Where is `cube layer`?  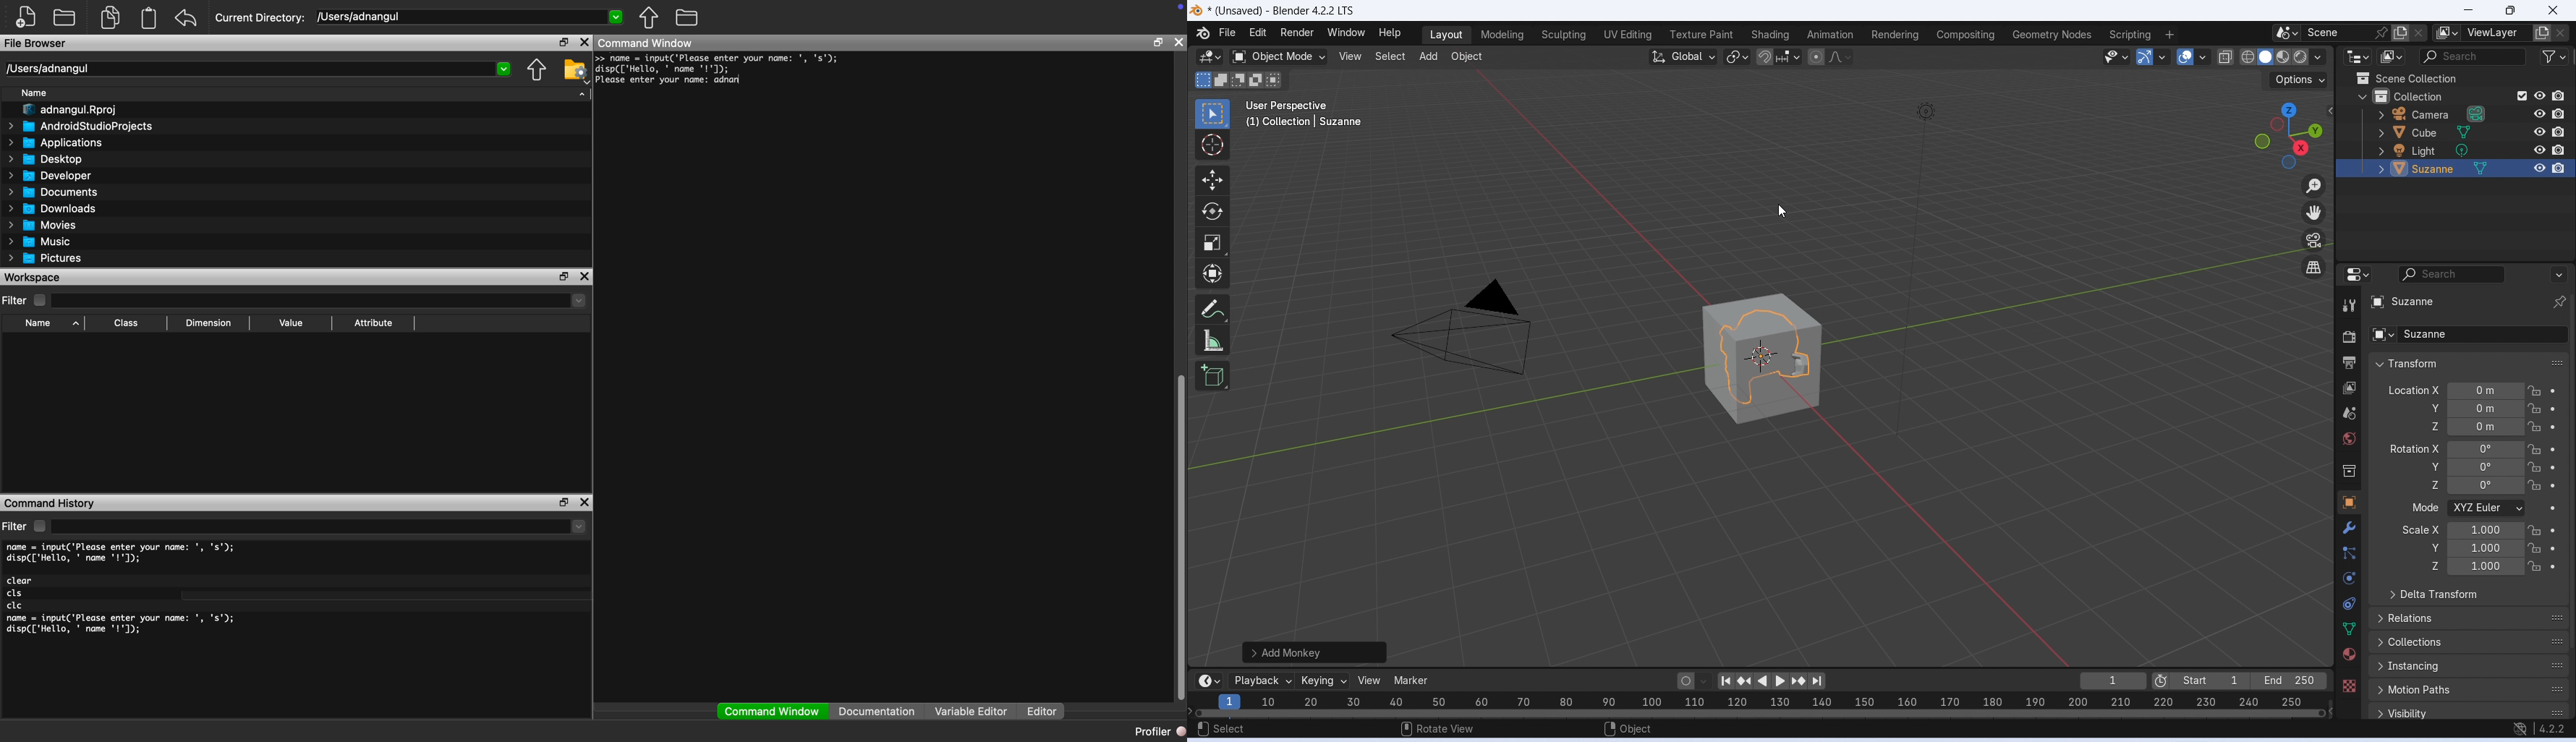 cube layer is located at coordinates (2445, 132).